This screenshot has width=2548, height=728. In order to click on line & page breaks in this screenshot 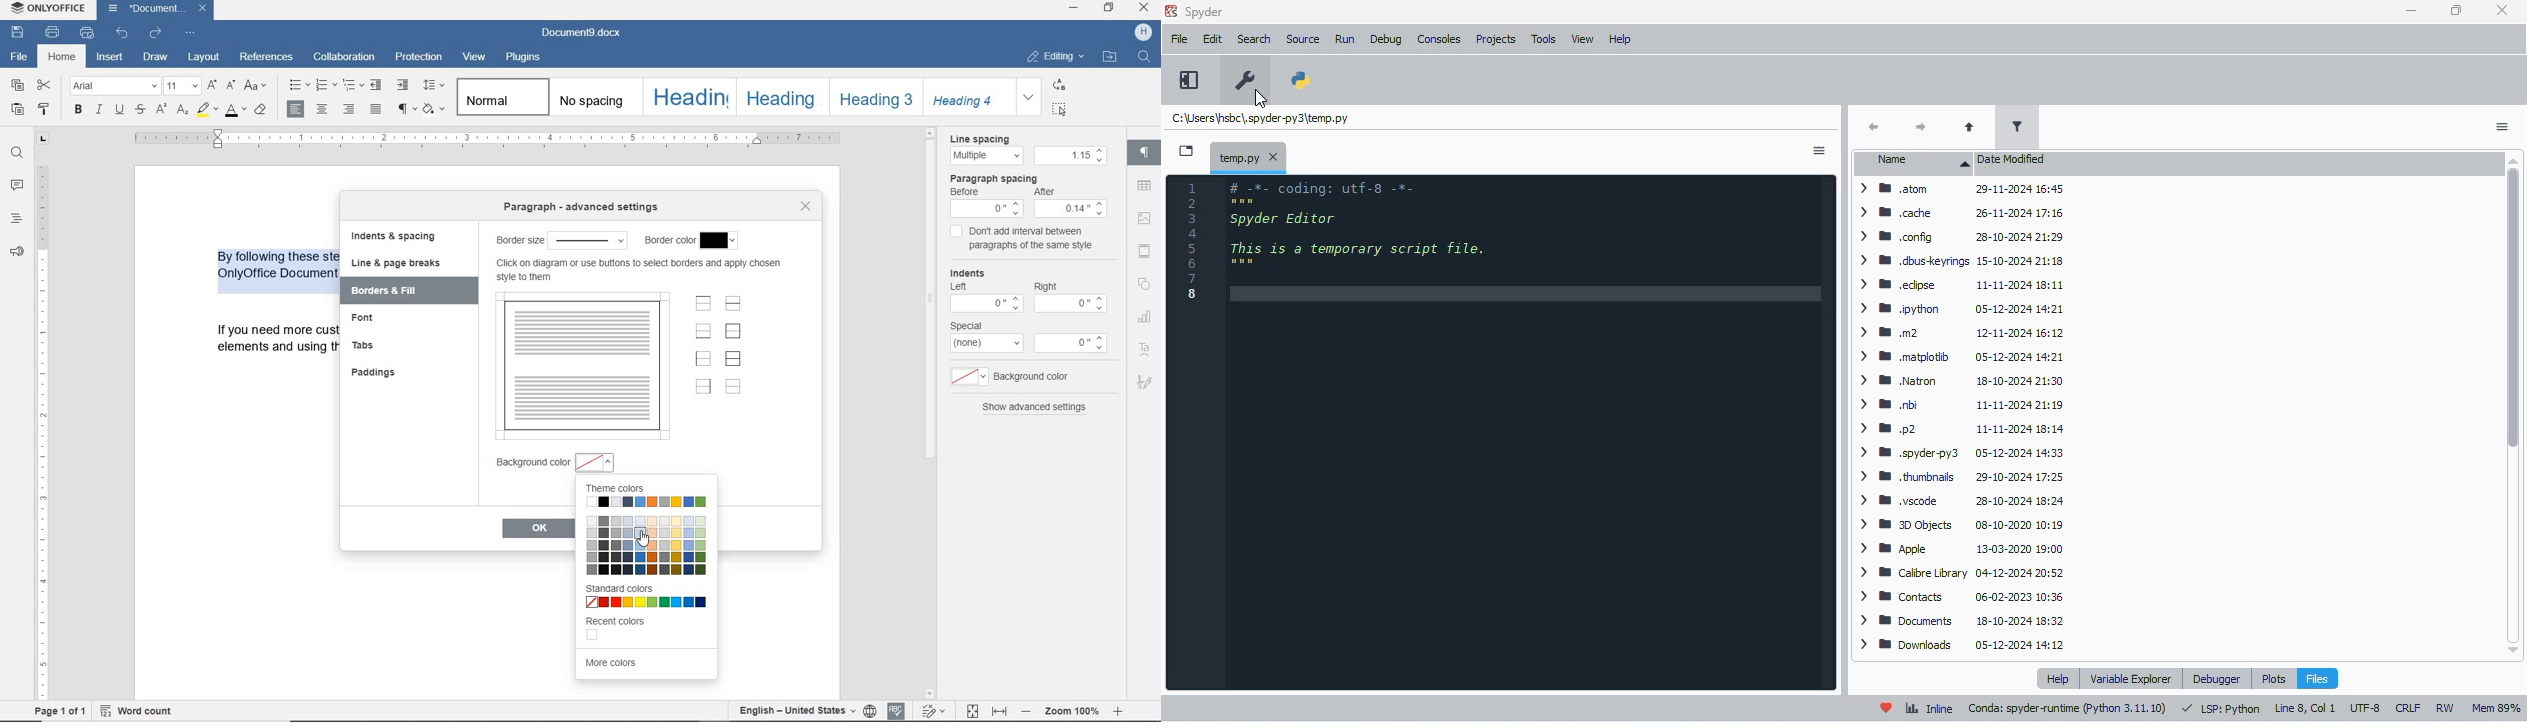, I will do `click(401, 263)`.